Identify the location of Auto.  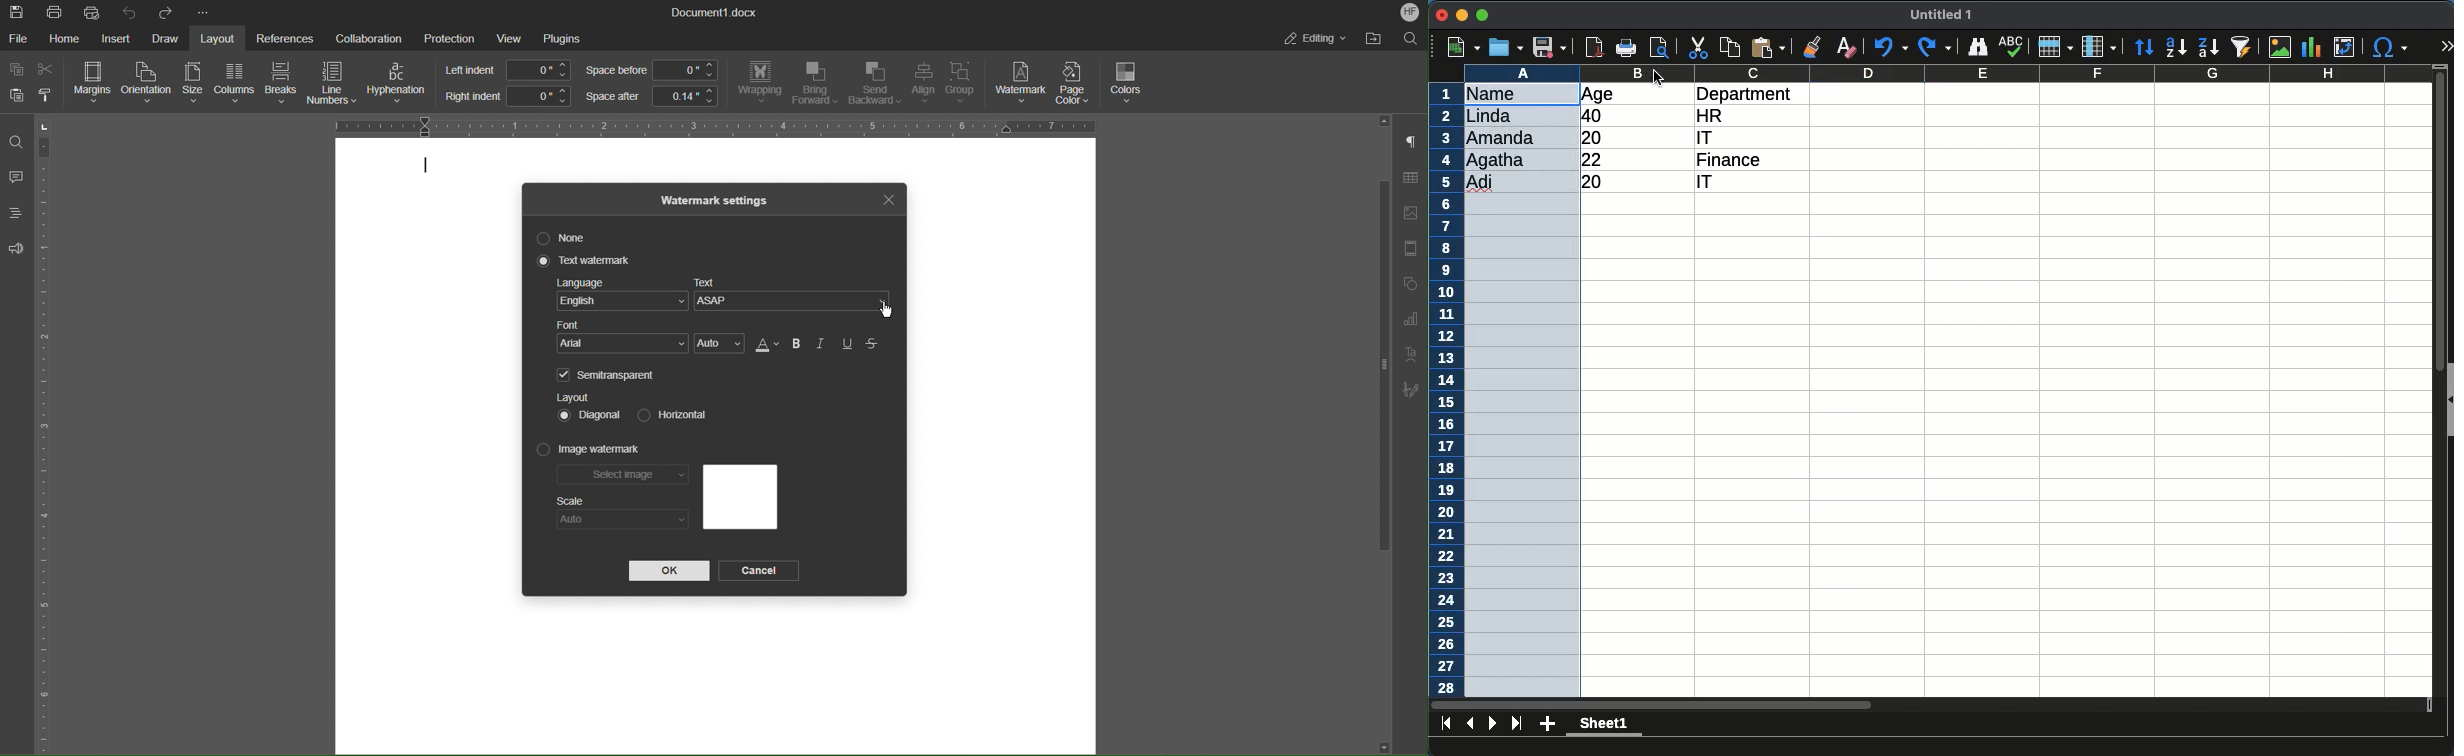
(720, 344).